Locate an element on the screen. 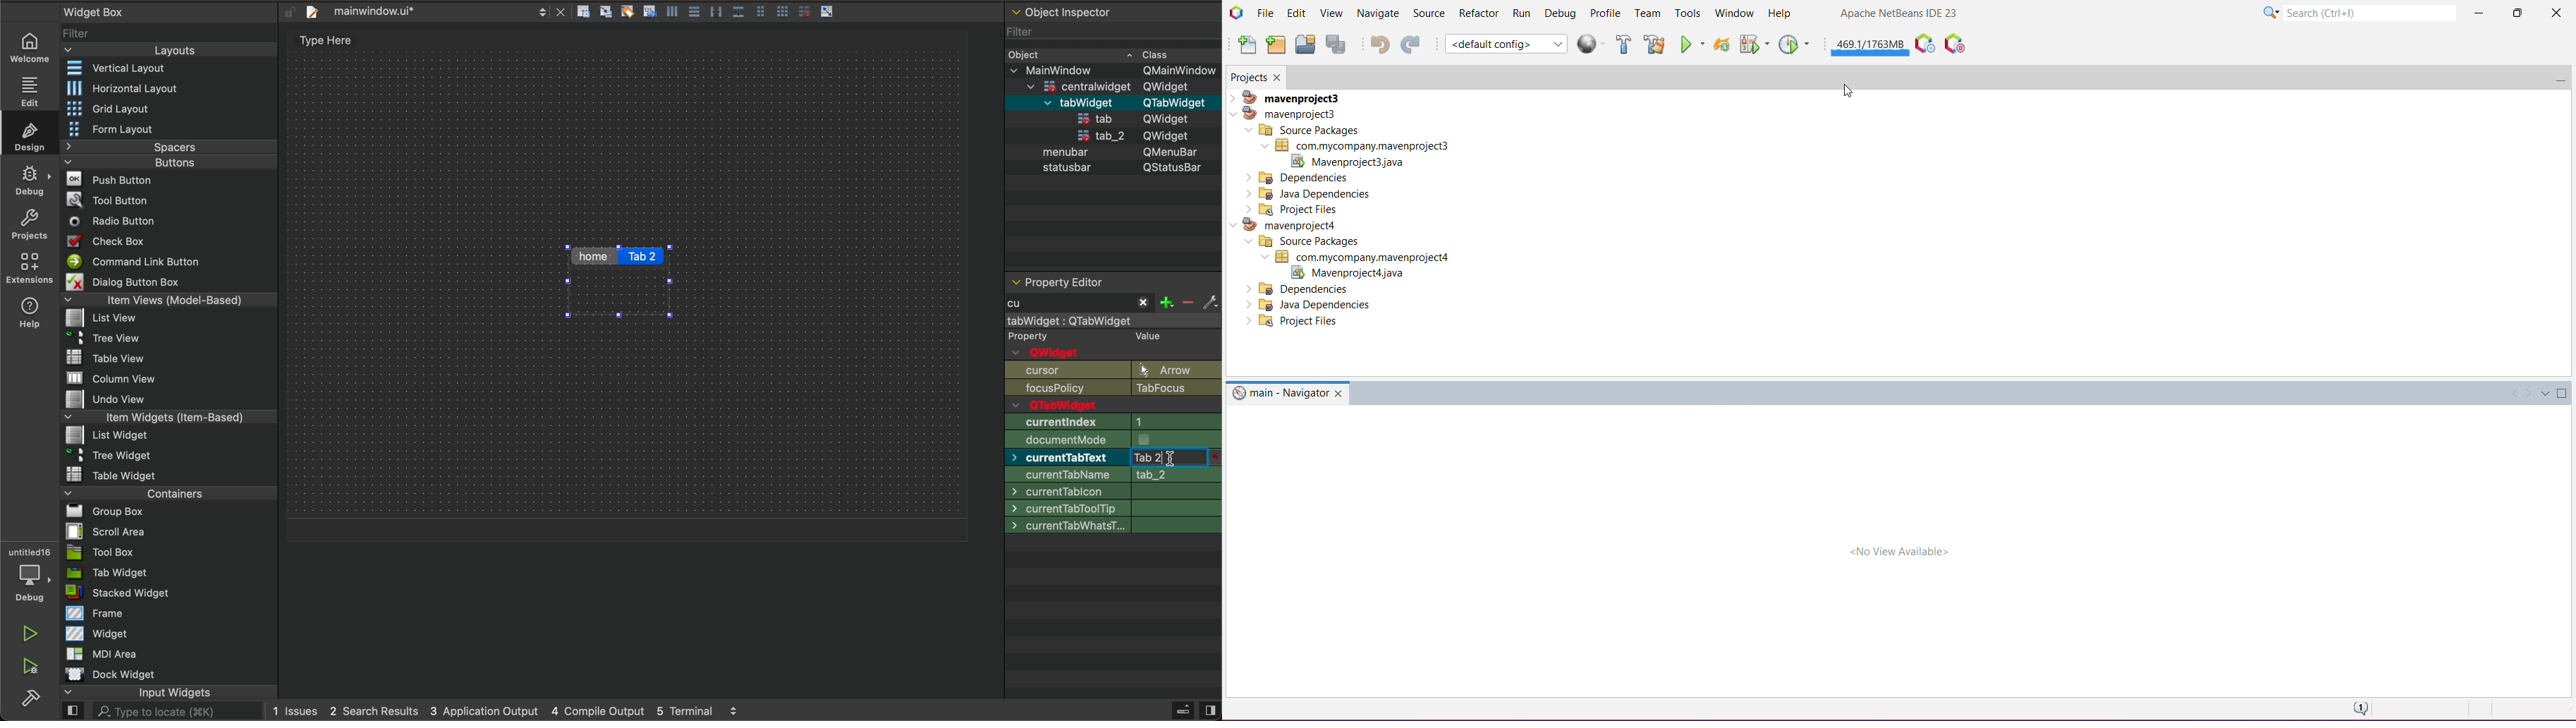  Close Navigator Window is located at coordinates (1341, 393).